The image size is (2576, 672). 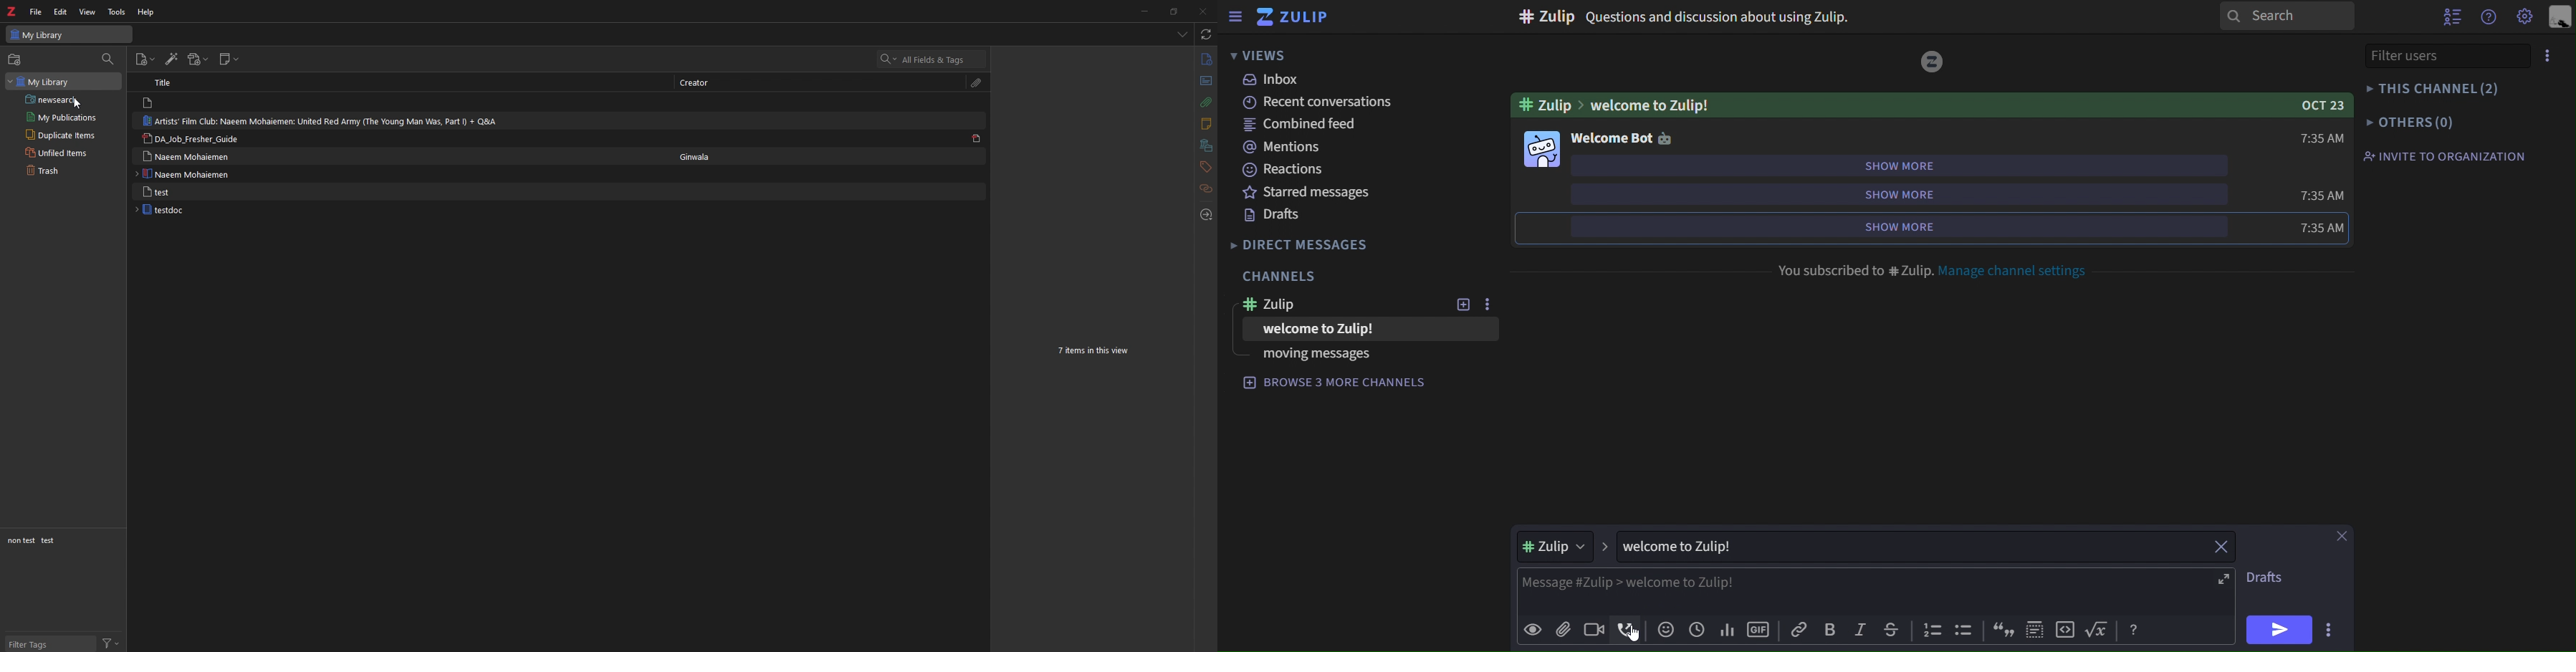 What do you see at coordinates (1314, 355) in the screenshot?
I see `moving messages` at bounding box center [1314, 355].